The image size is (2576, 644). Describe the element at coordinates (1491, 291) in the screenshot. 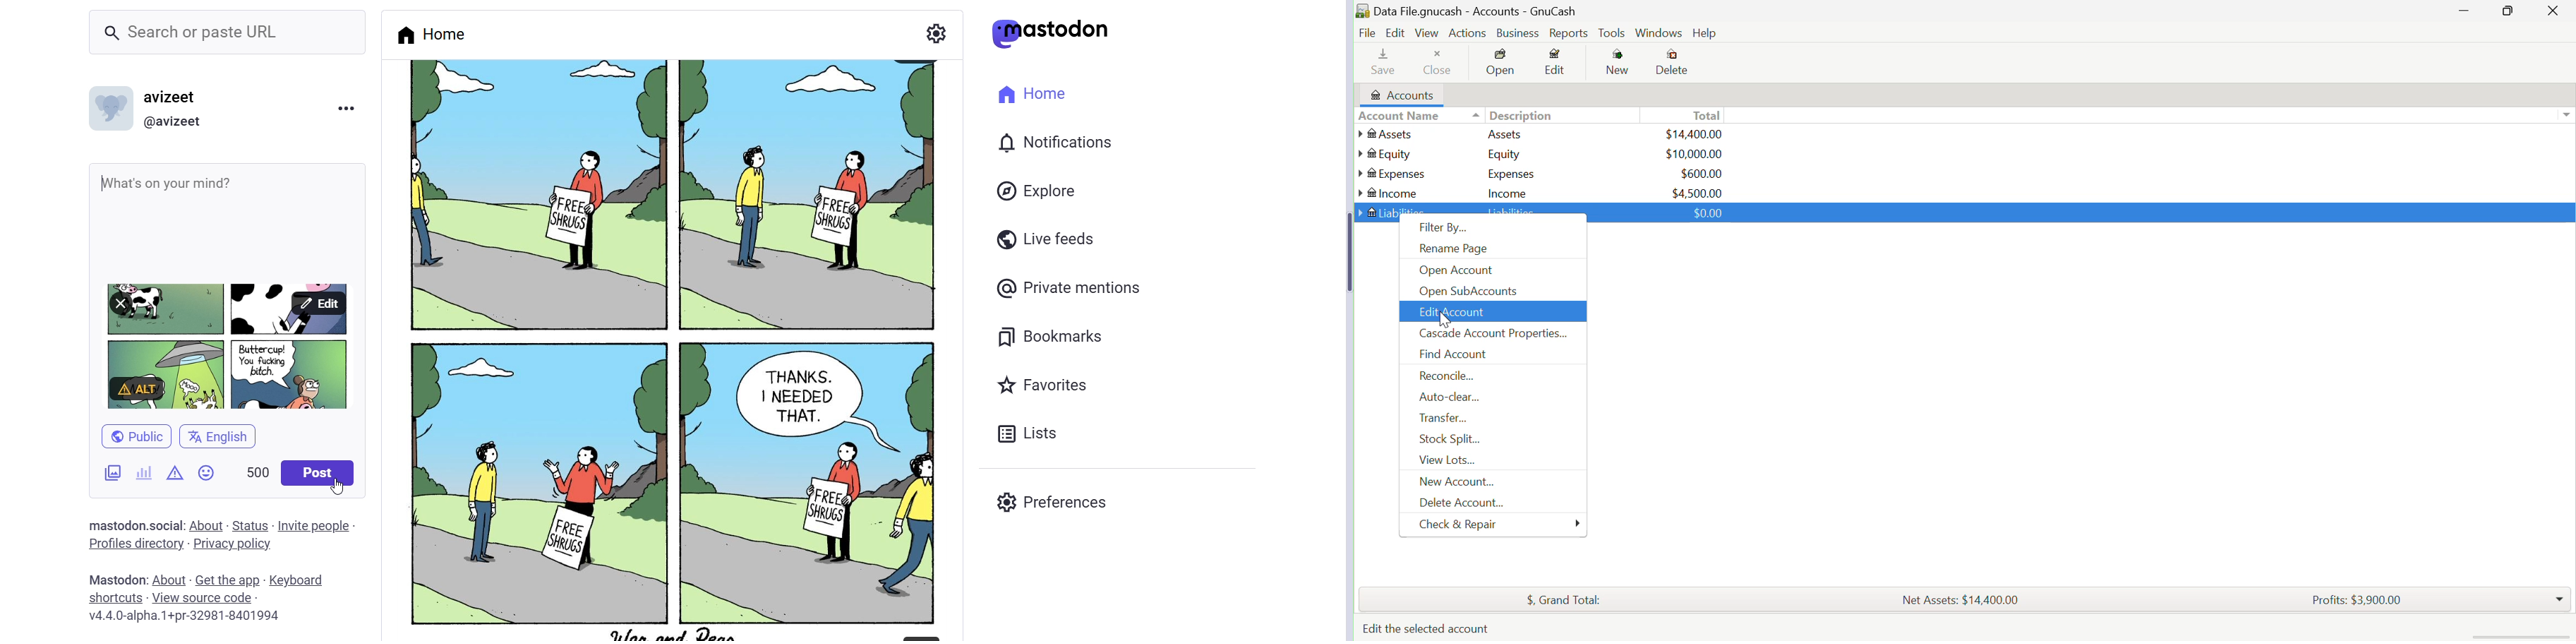

I see `Open Subaccounts` at that location.